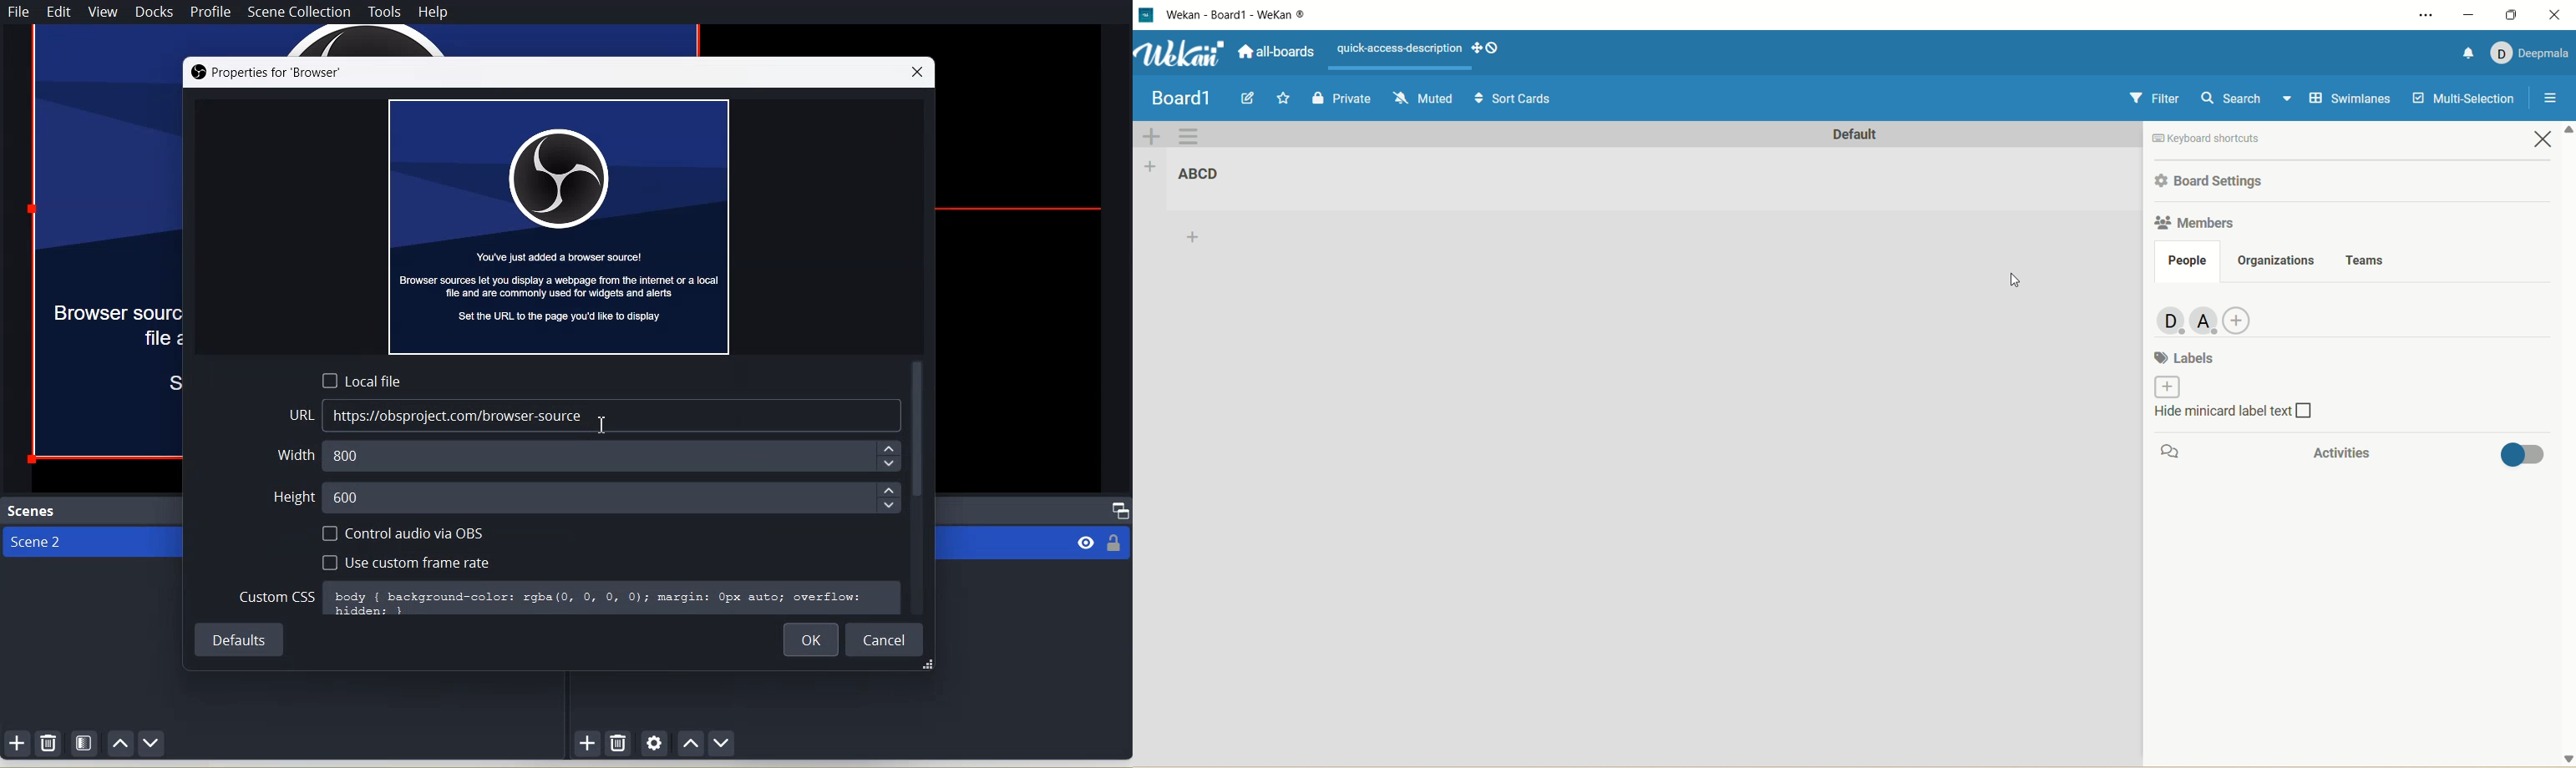 This screenshot has height=784, width=2576. What do you see at coordinates (122, 743) in the screenshot?
I see `Move scene up` at bounding box center [122, 743].